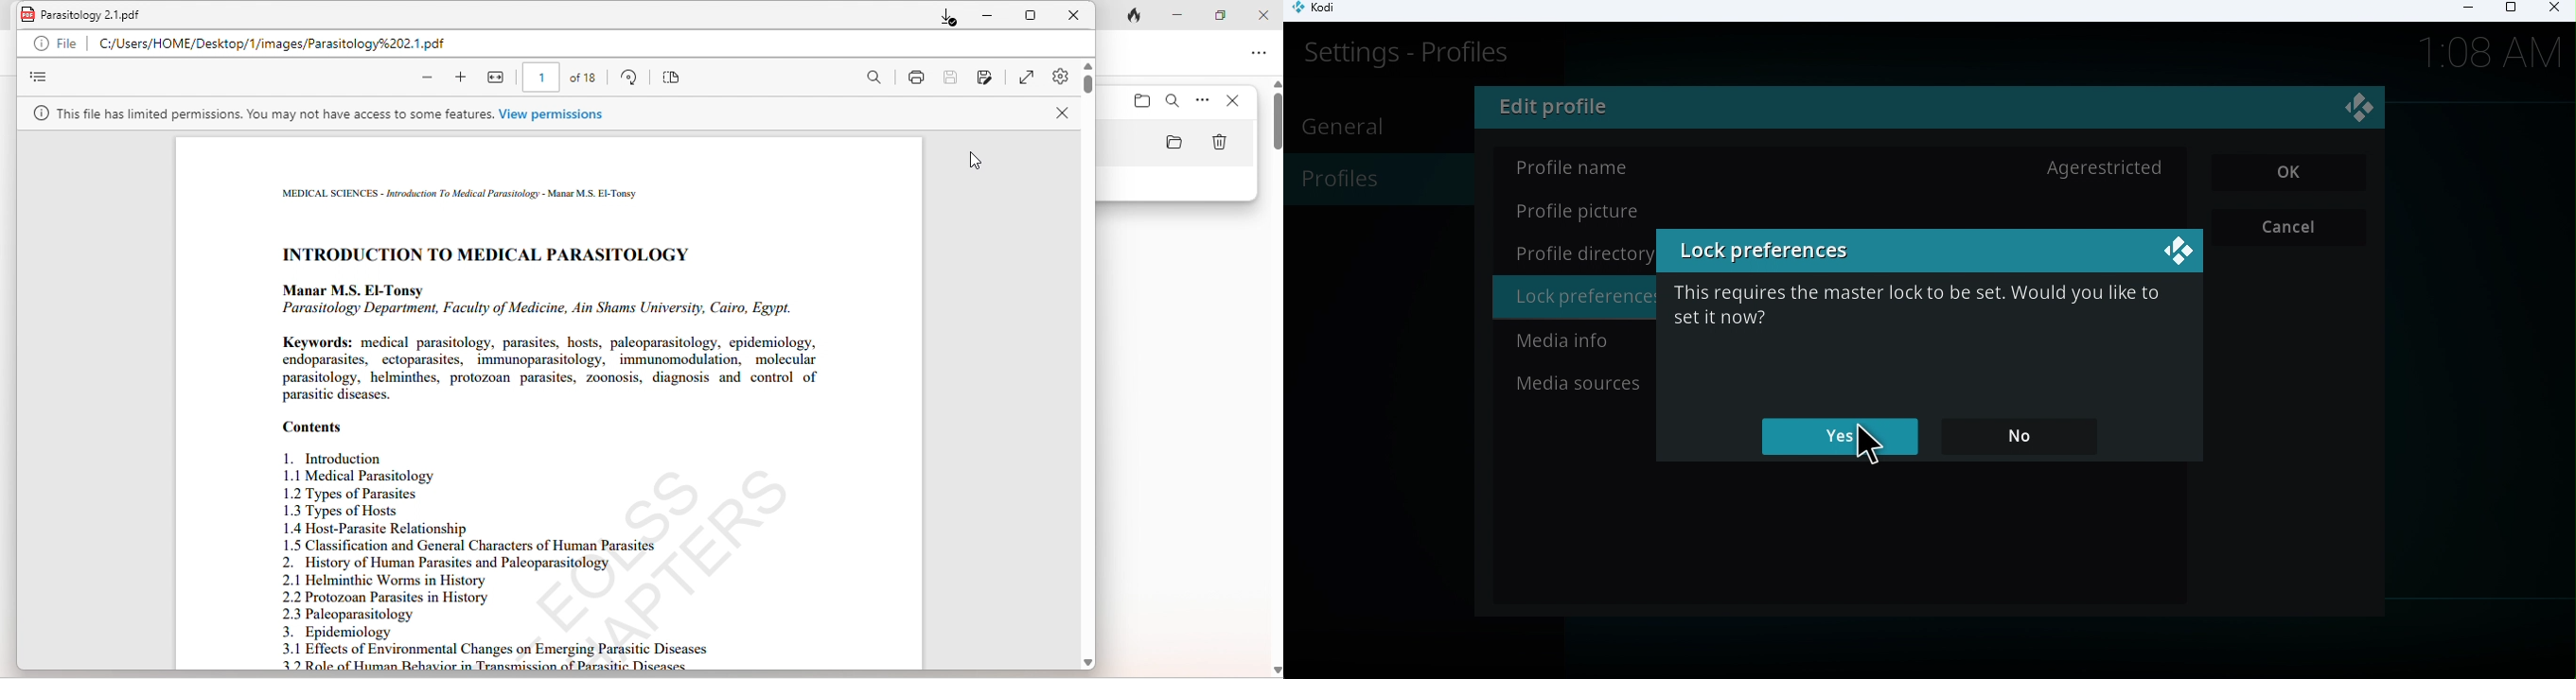 Image resolution: width=2576 pixels, height=700 pixels. What do you see at coordinates (1842, 167) in the screenshot?
I see `Profile name` at bounding box center [1842, 167].